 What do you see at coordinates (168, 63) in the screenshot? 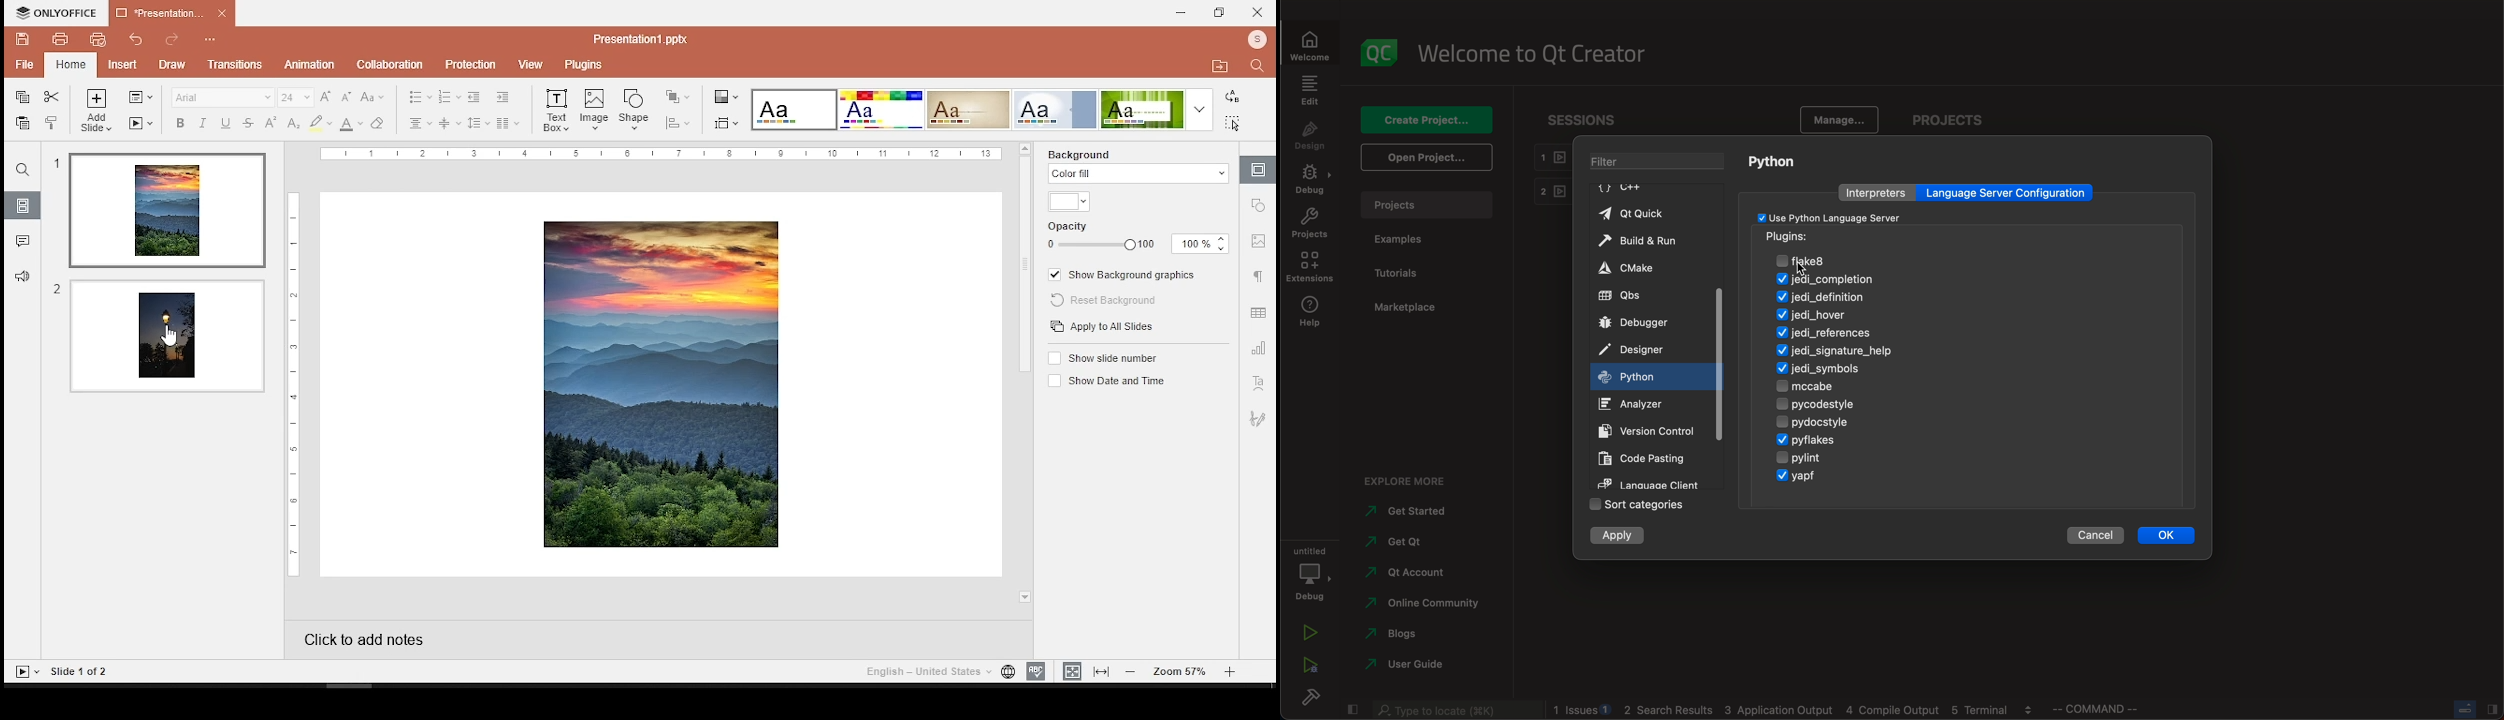
I see `draw` at bounding box center [168, 63].